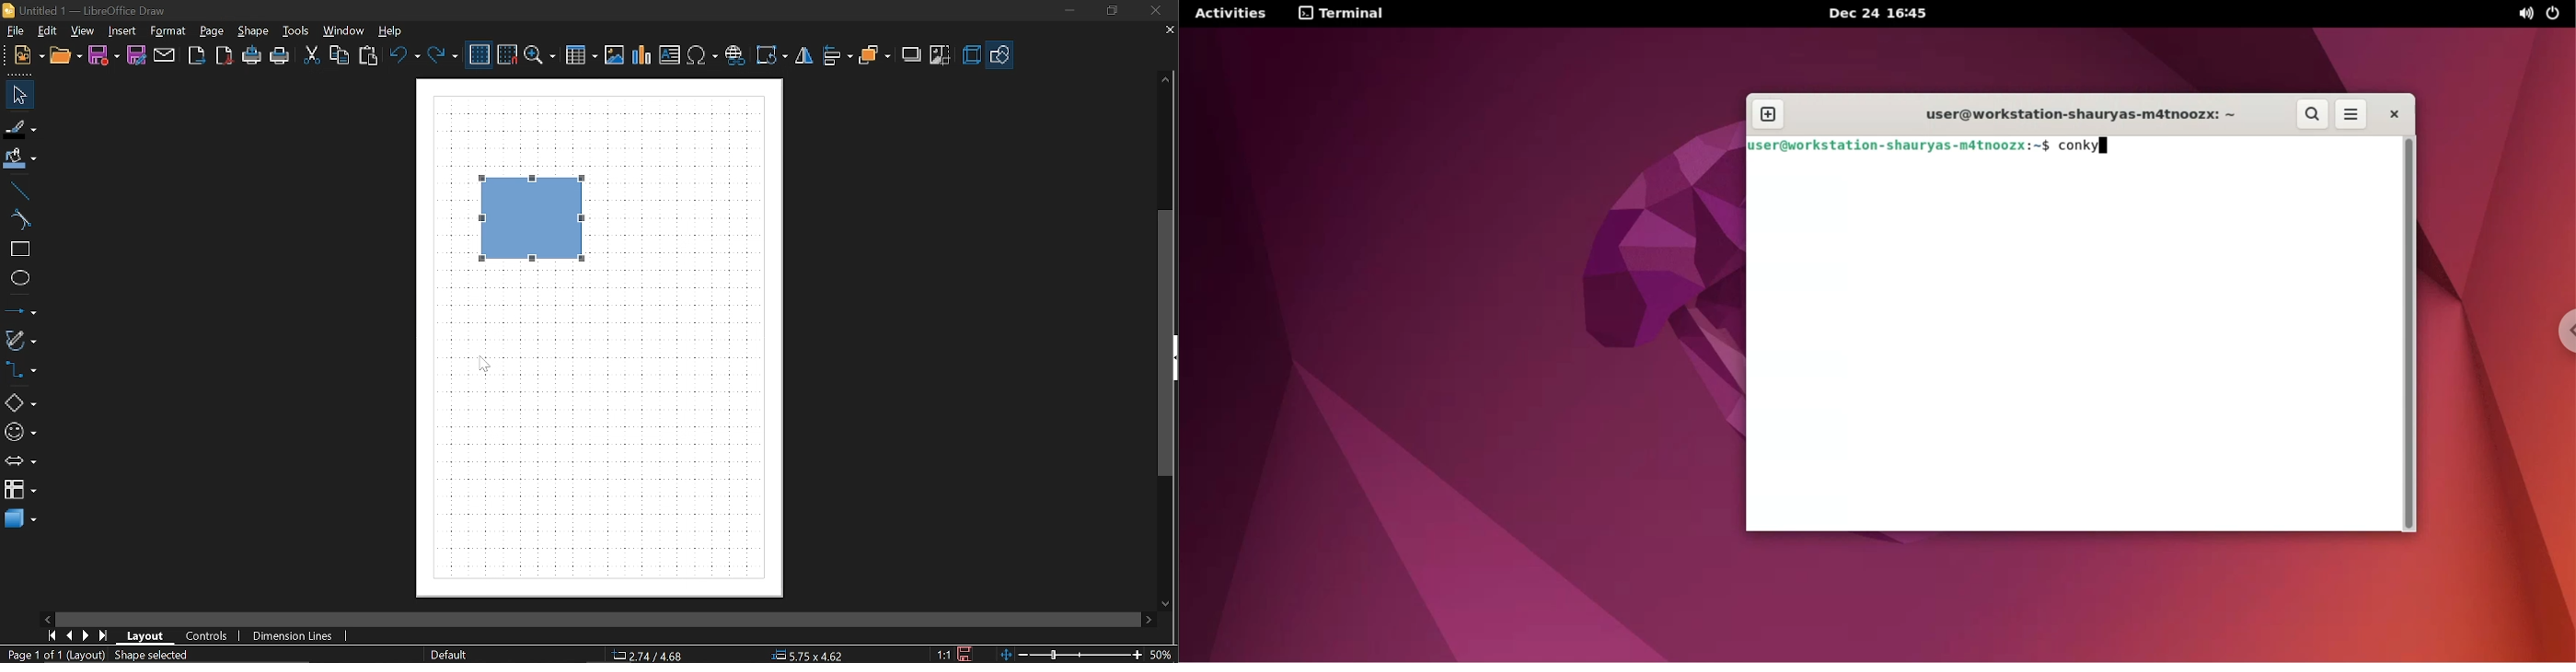  I want to click on zoom, so click(540, 56).